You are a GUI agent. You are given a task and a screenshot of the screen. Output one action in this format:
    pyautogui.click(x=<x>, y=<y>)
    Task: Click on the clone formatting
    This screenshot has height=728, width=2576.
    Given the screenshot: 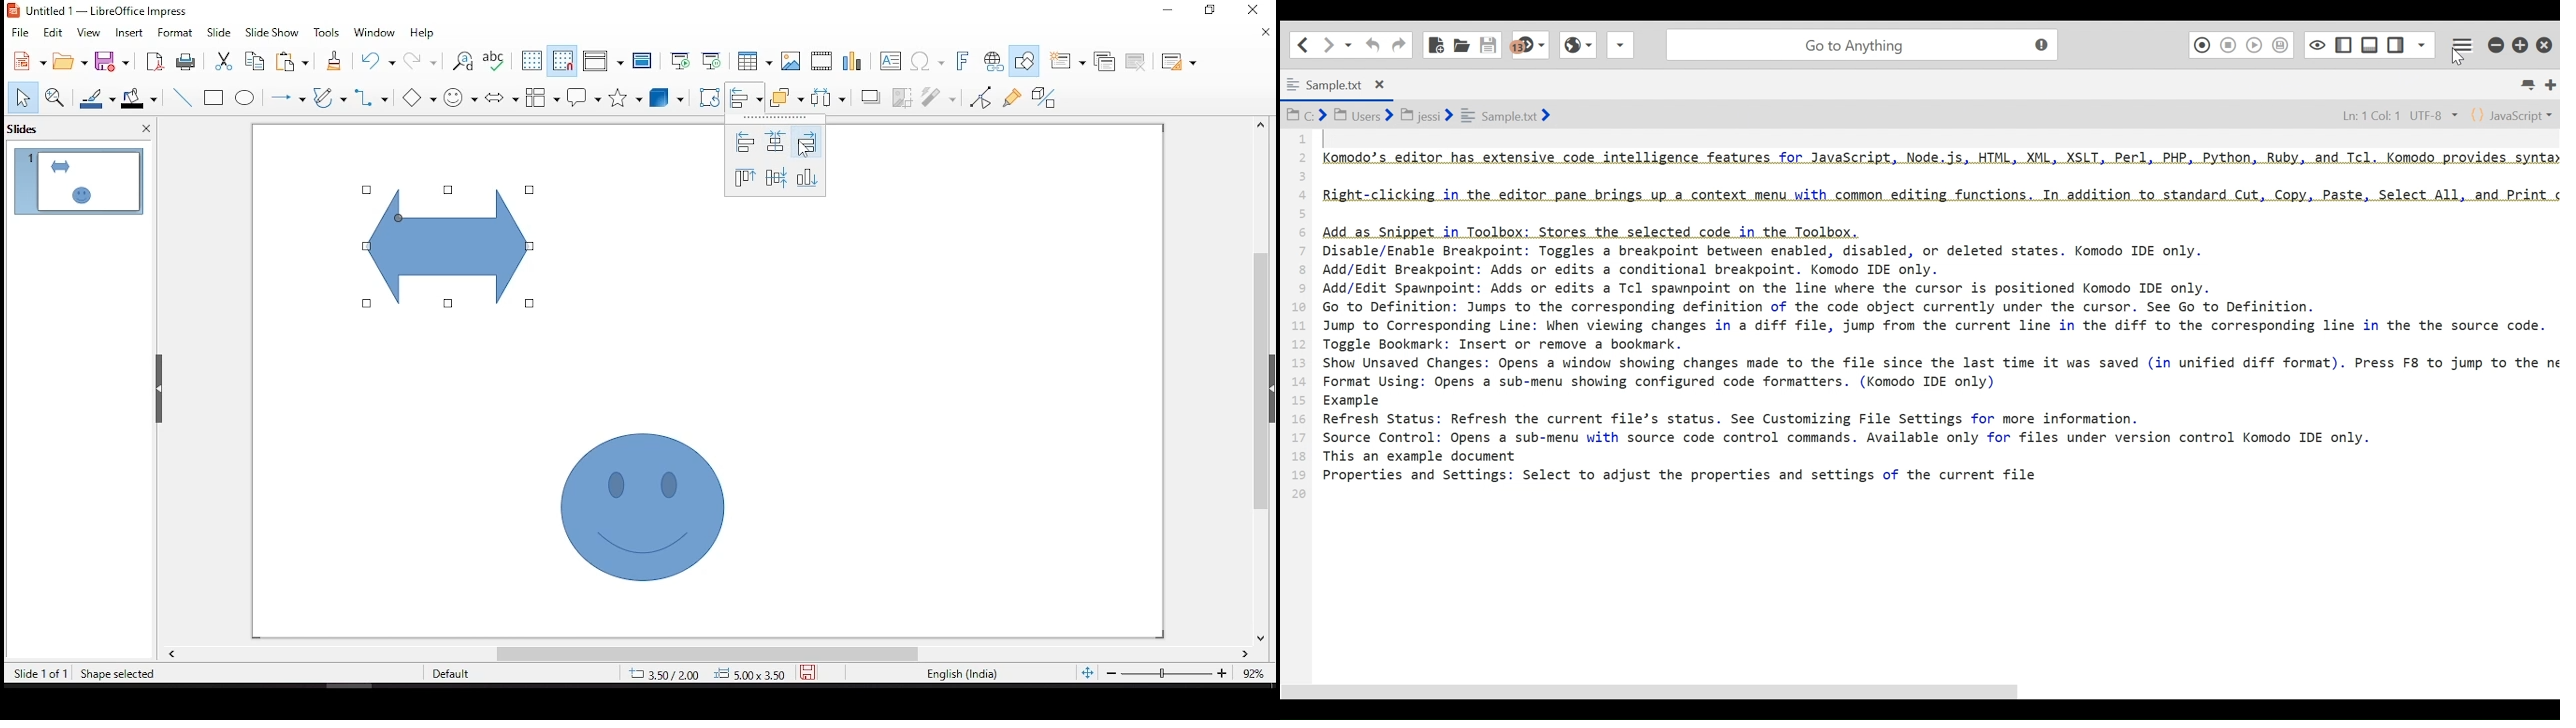 What is the action you would take?
    pyautogui.click(x=338, y=62)
    